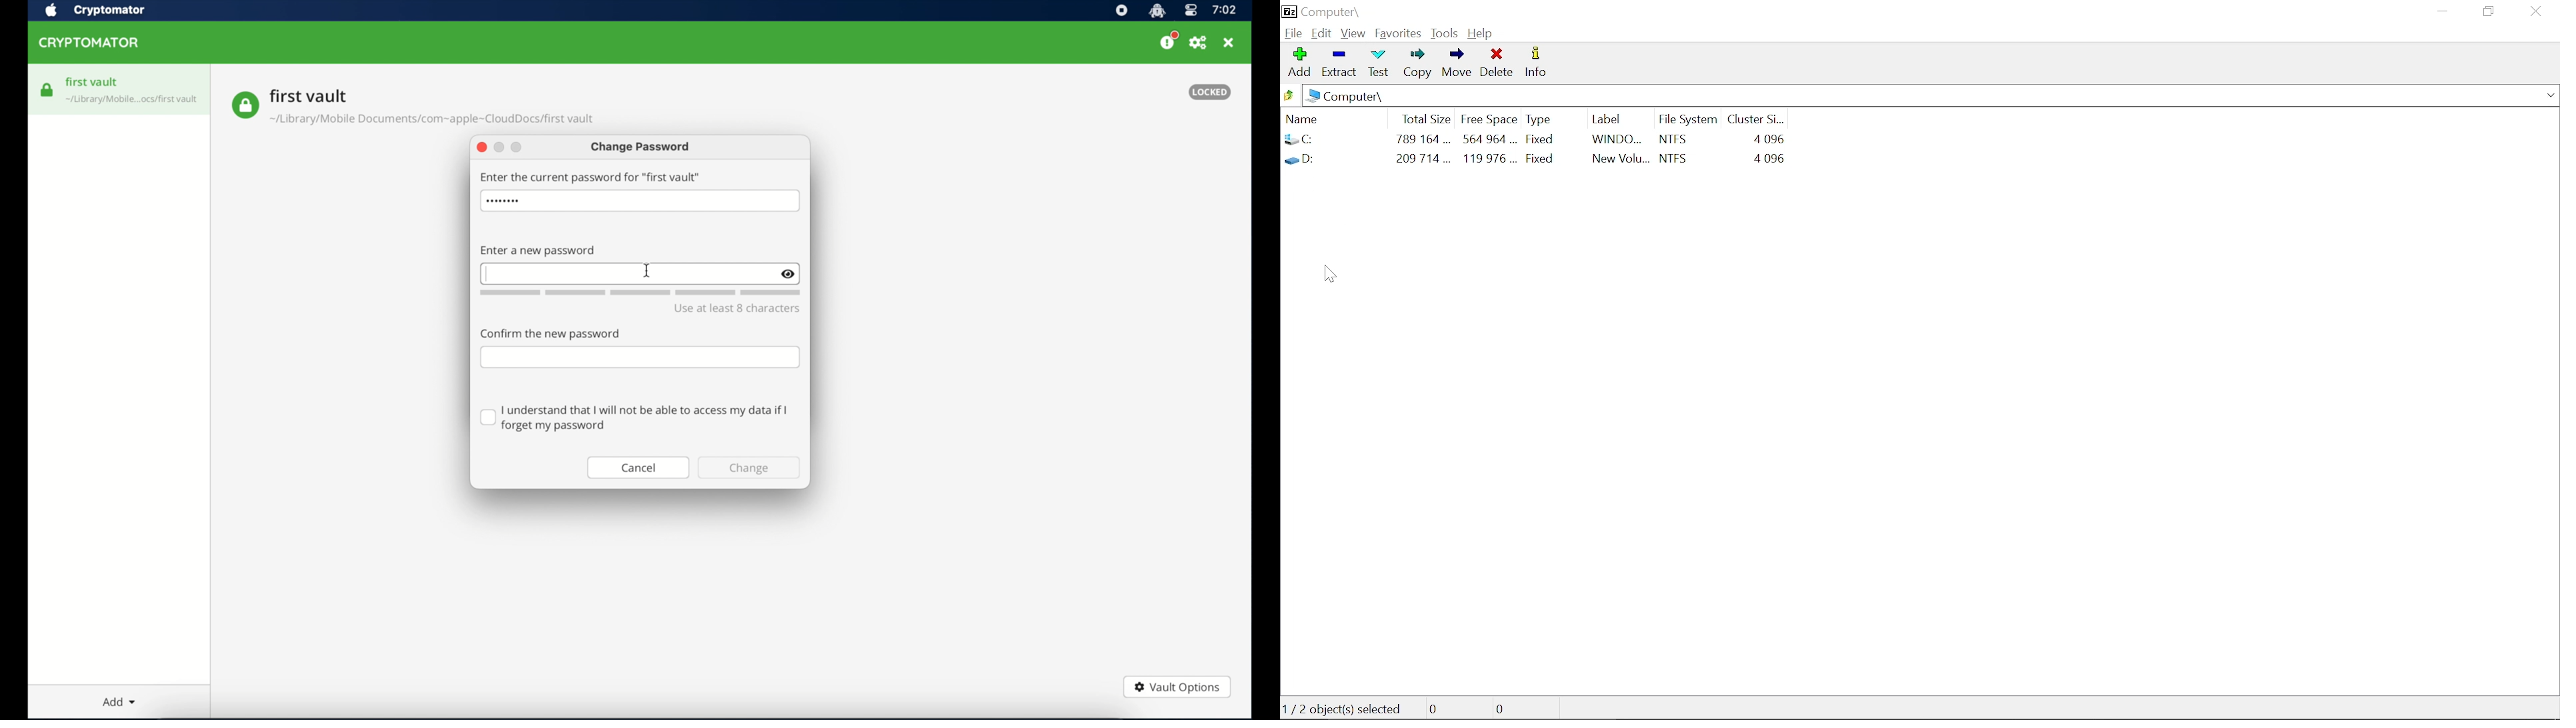  What do you see at coordinates (1224, 11) in the screenshot?
I see `time` at bounding box center [1224, 11].